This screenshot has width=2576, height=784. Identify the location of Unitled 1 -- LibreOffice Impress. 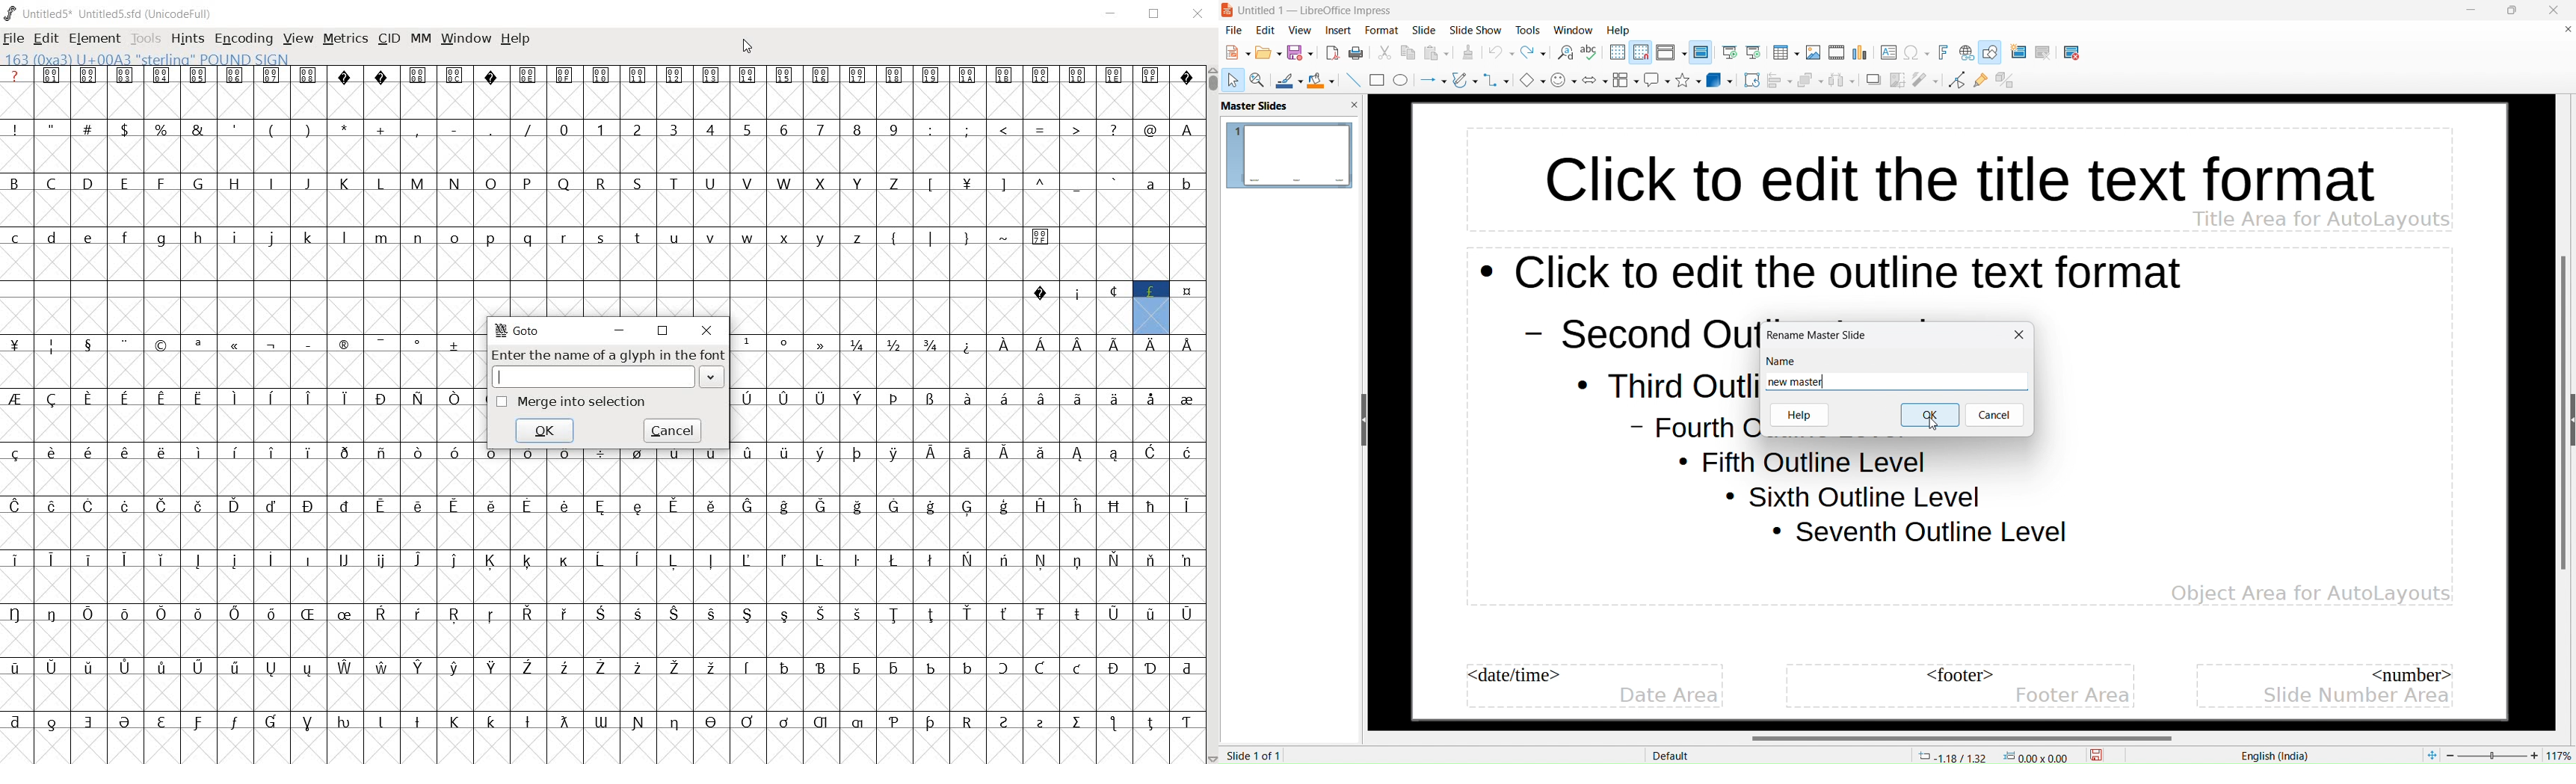
(1315, 11).